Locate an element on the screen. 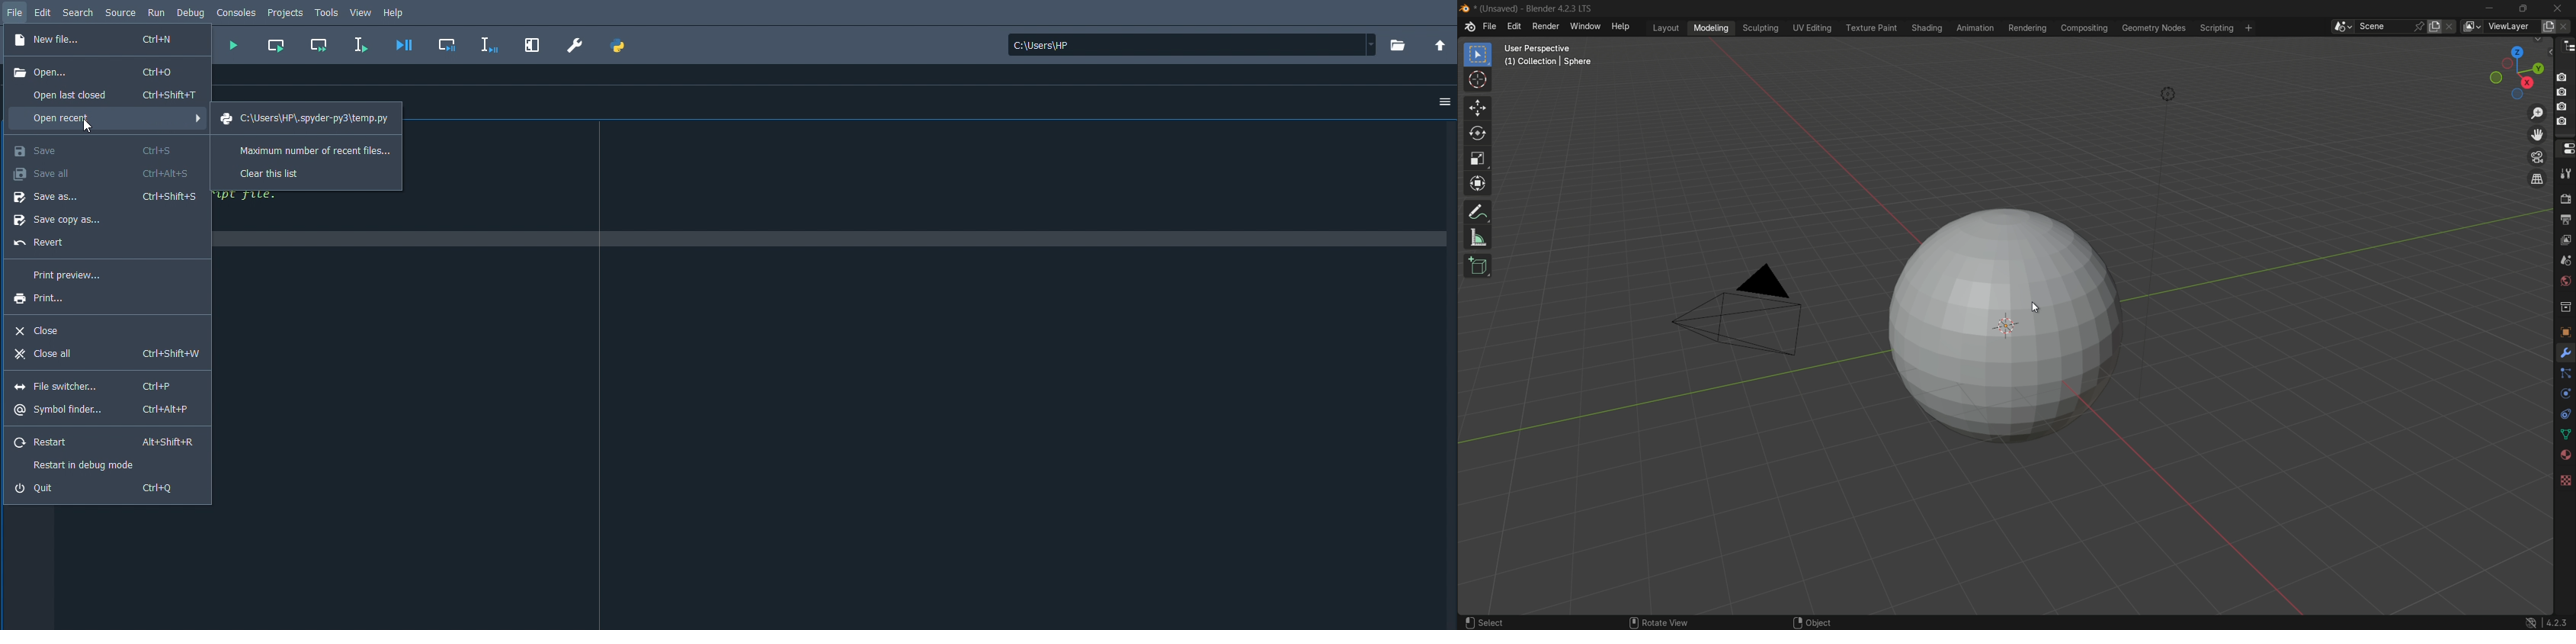  add cube is located at coordinates (1478, 265).